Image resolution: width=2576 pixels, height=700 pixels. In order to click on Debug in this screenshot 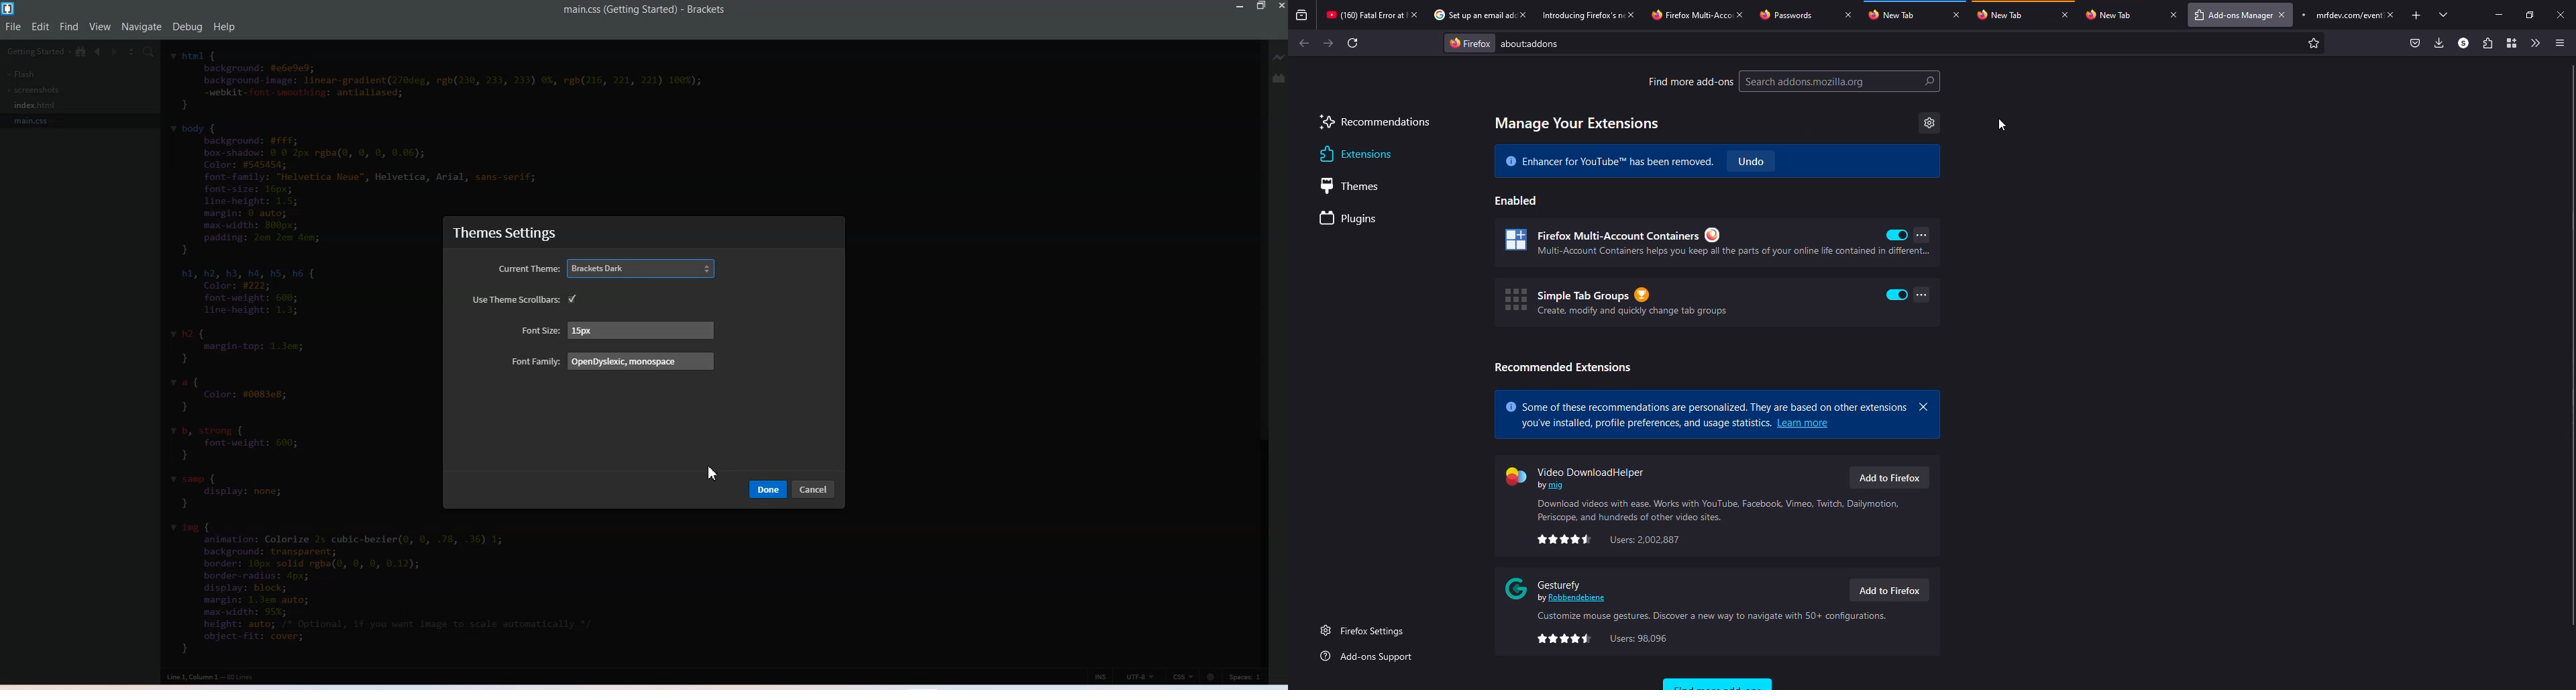, I will do `click(188, 27)`.